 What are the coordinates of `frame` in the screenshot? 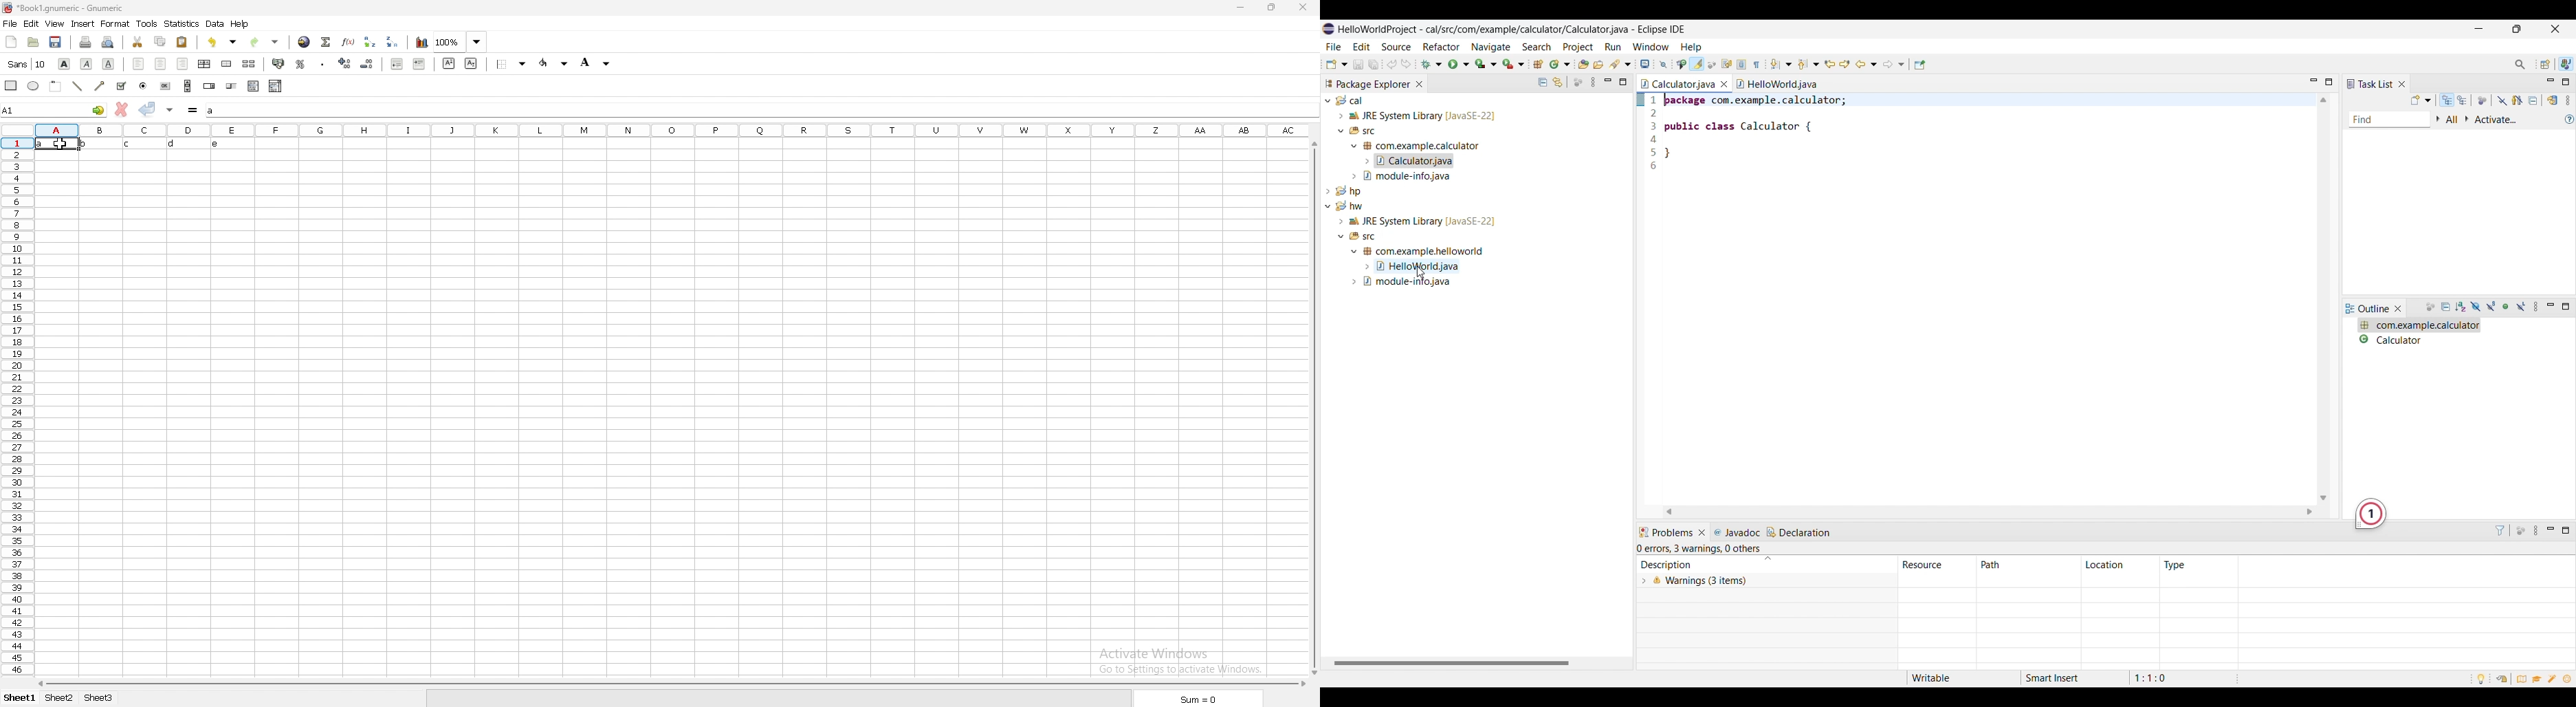 It's located at (56, 85).